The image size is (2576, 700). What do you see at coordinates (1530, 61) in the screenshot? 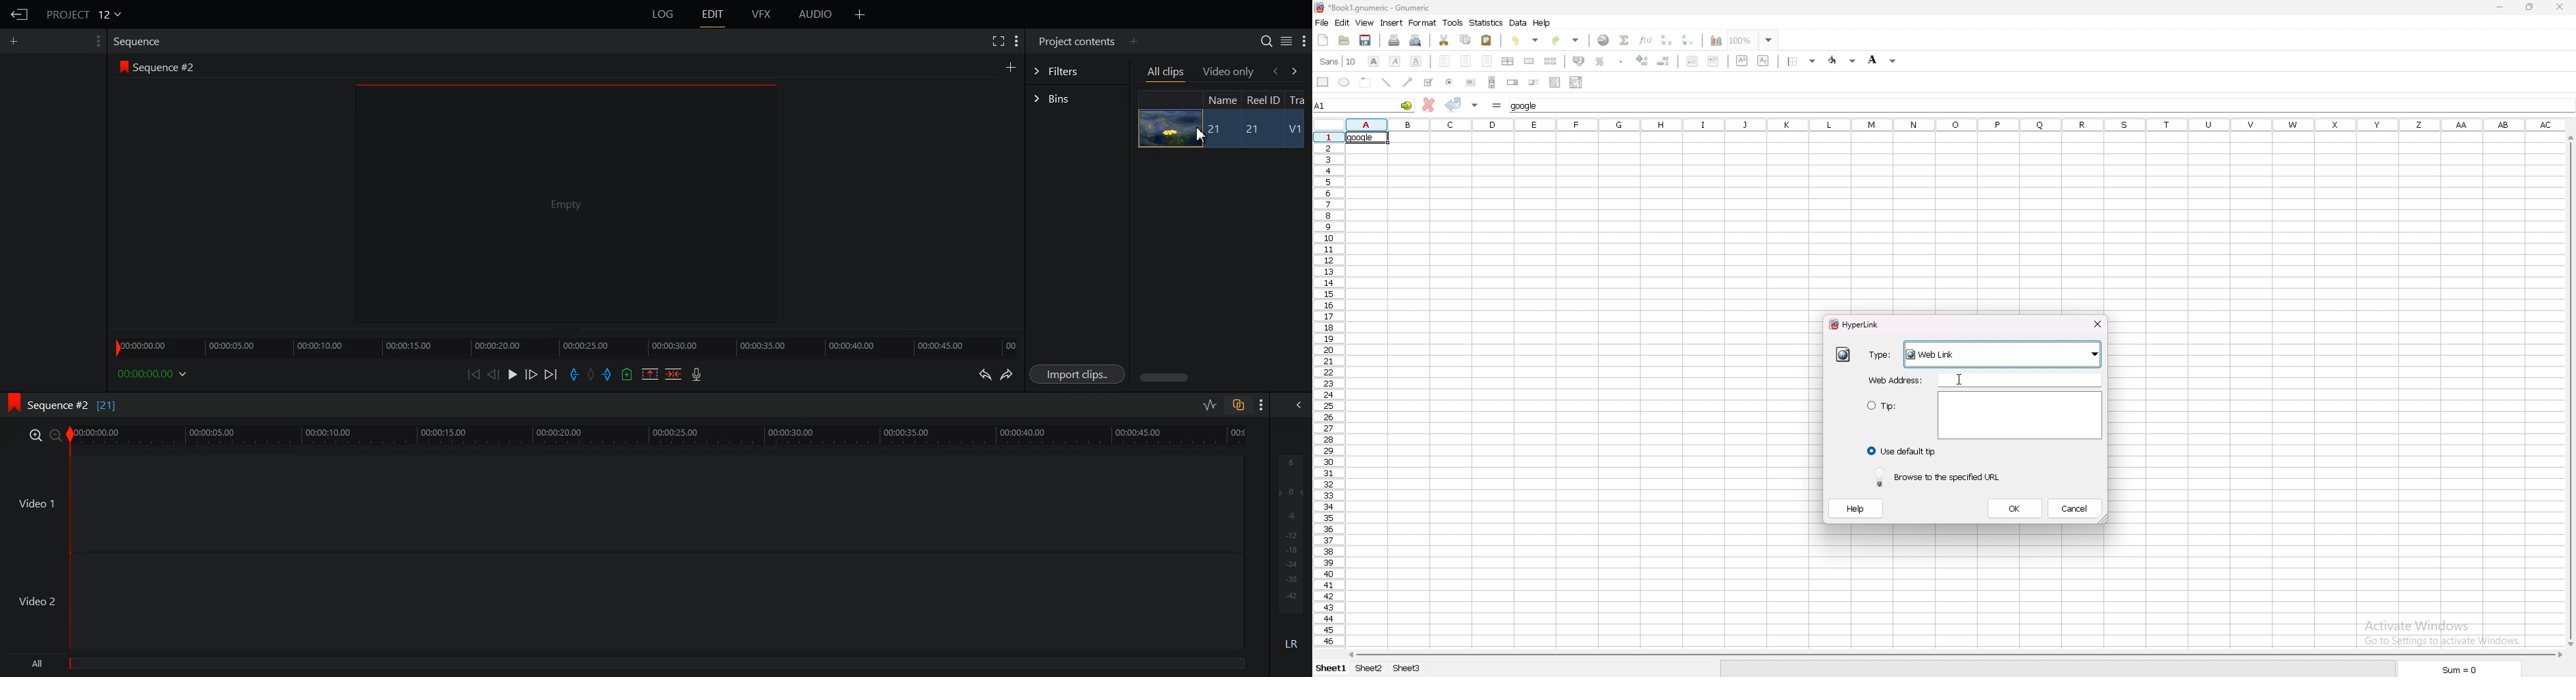
I see `merge cell` at bounding box center [1530, 61].